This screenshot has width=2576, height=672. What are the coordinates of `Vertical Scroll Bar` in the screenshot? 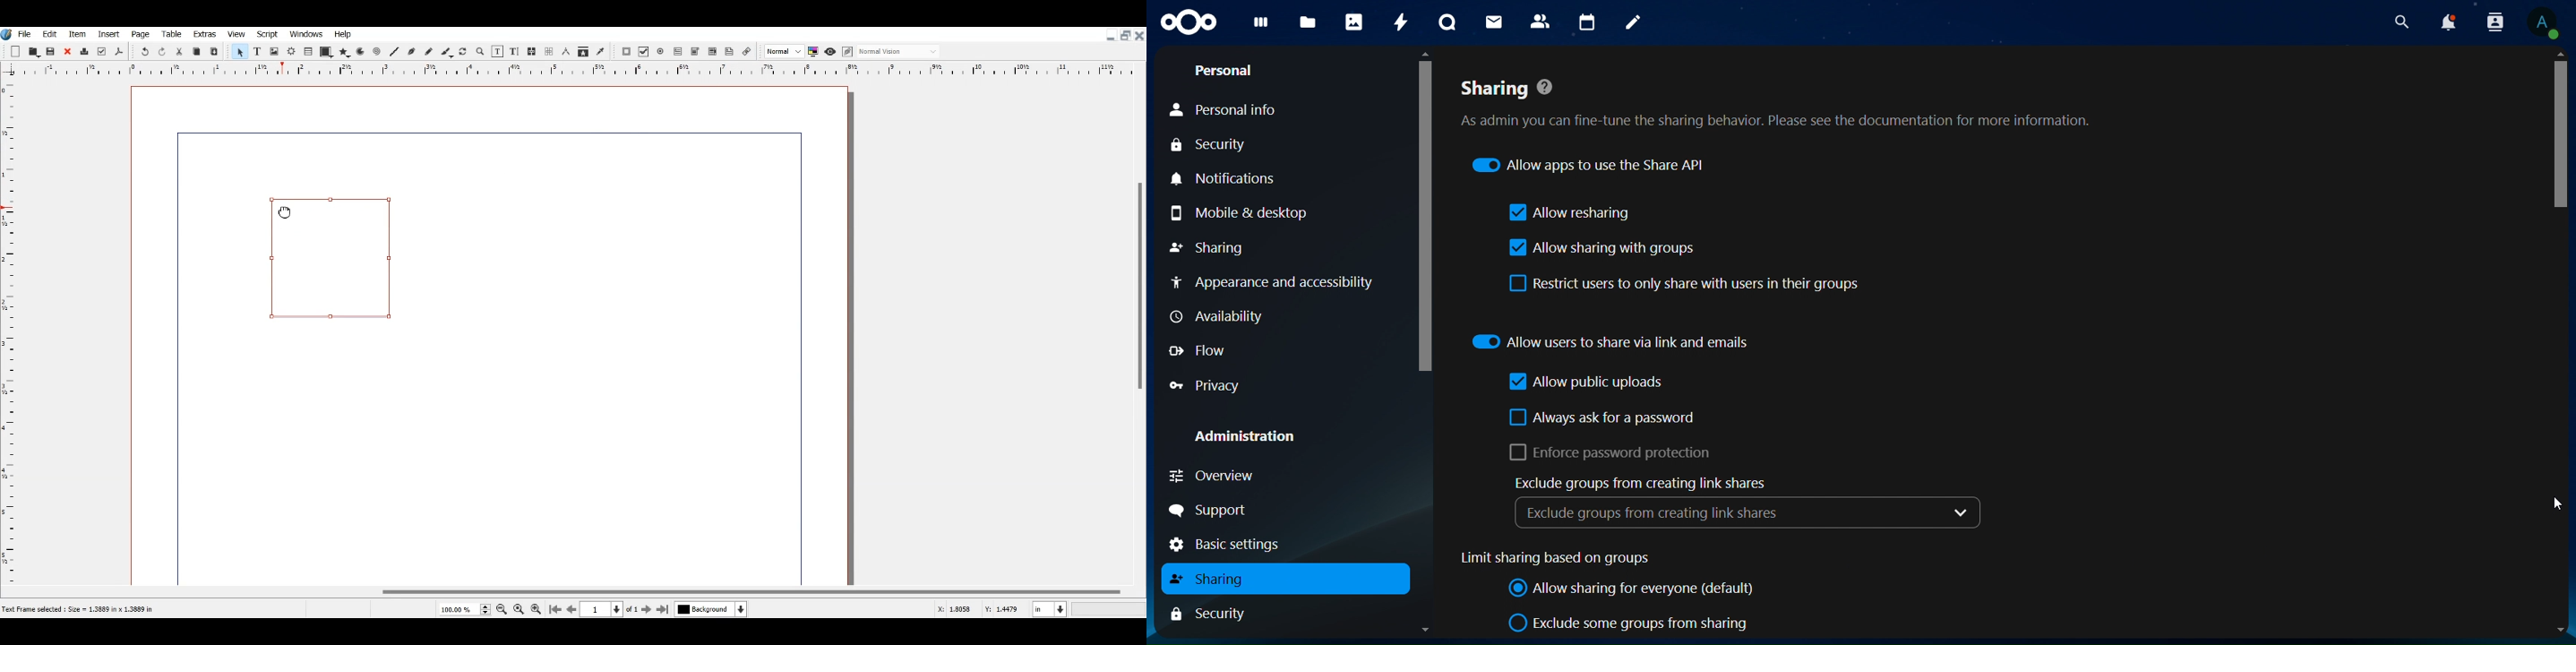 It's located at (1138, 322).